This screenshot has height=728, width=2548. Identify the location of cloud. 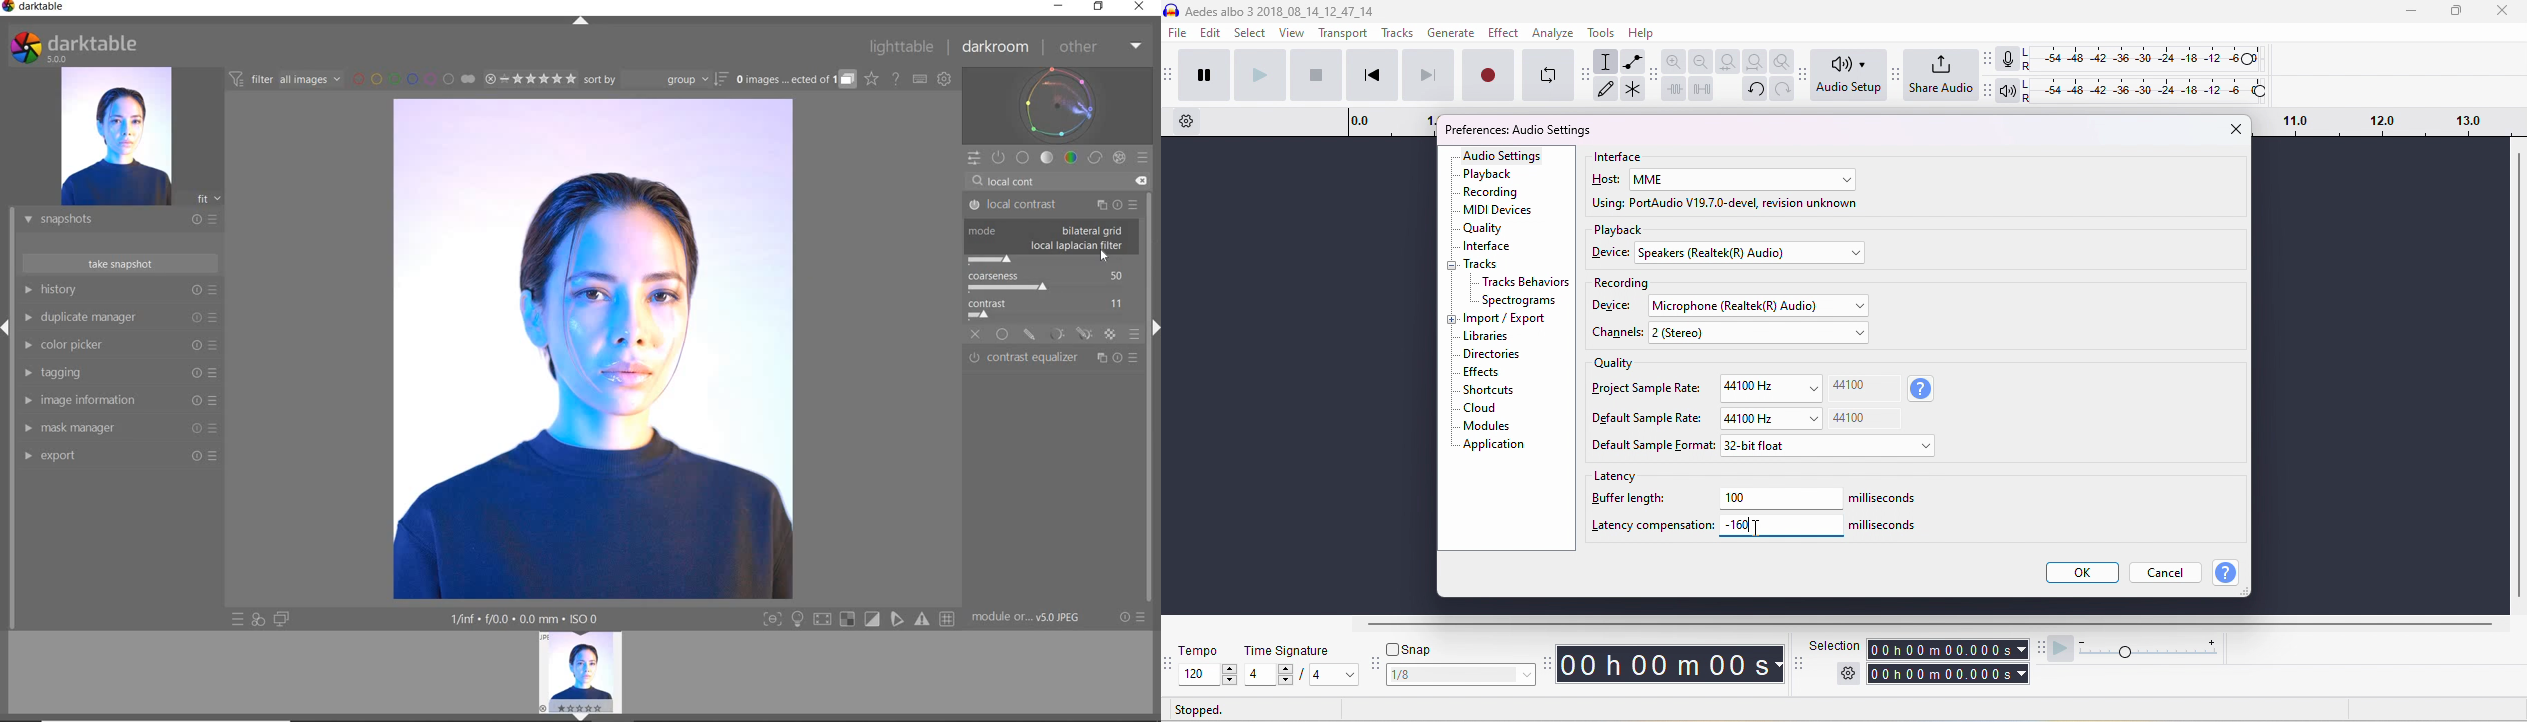
(1480, 408).